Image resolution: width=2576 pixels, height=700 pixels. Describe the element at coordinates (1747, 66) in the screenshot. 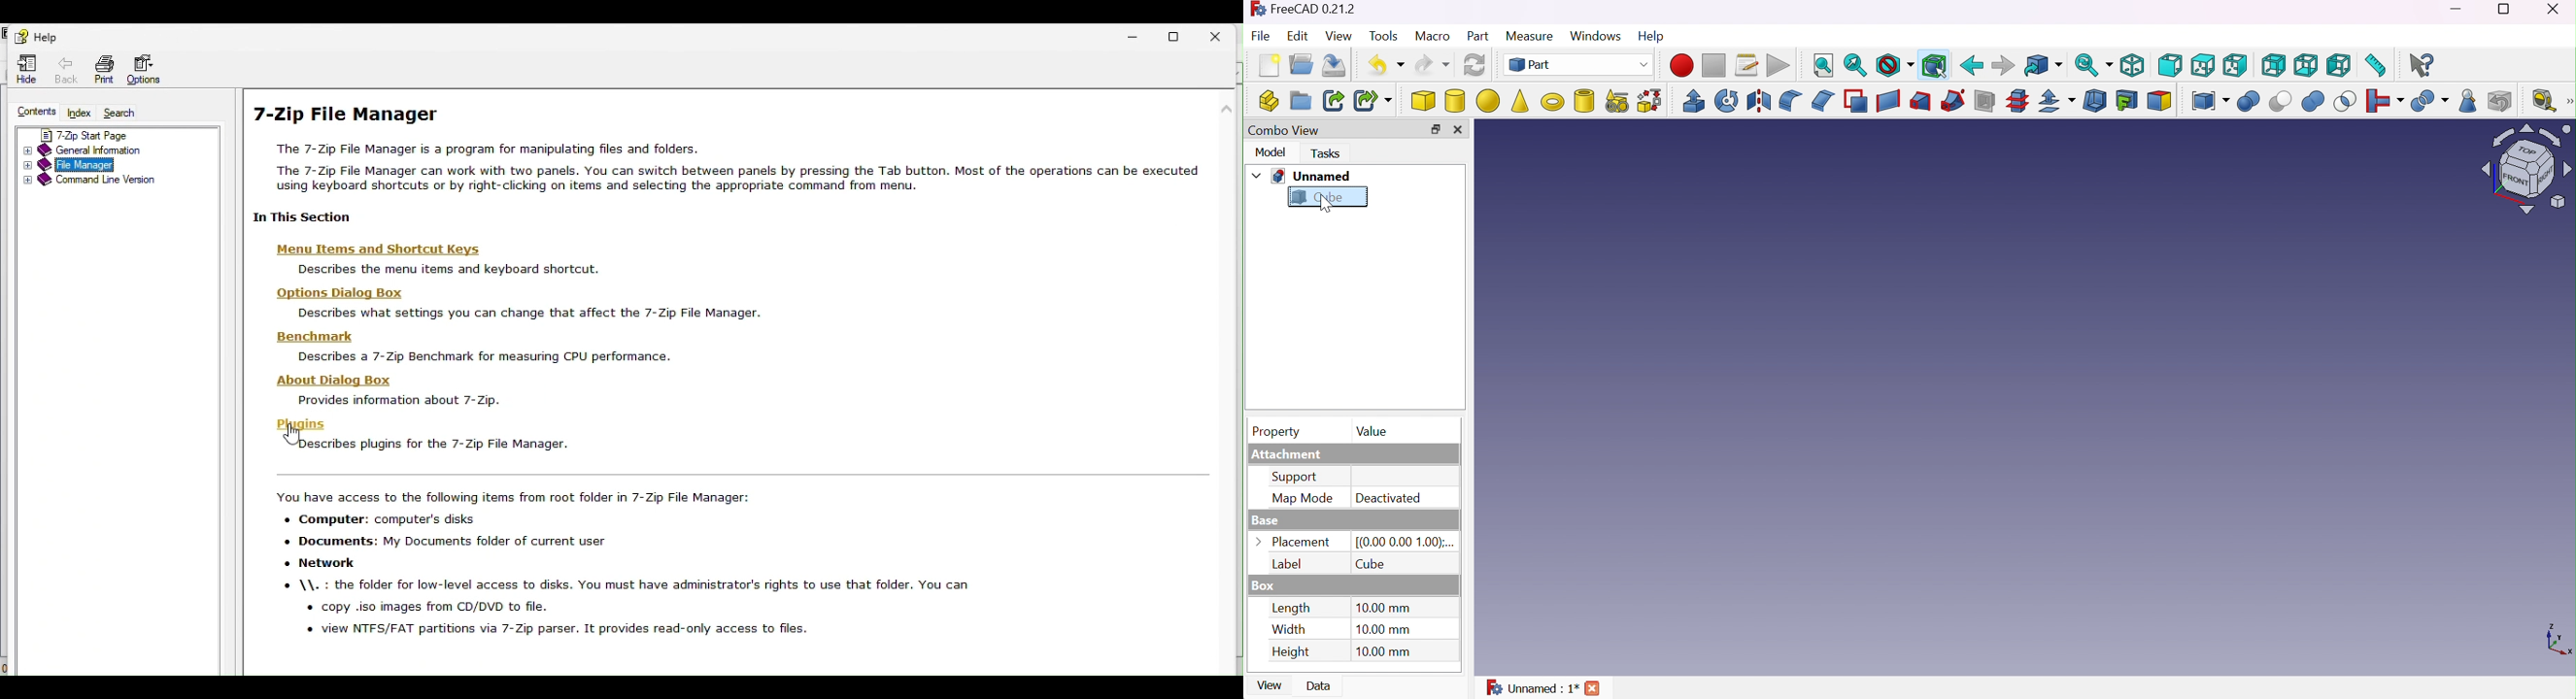

I see `Macros` at that location.